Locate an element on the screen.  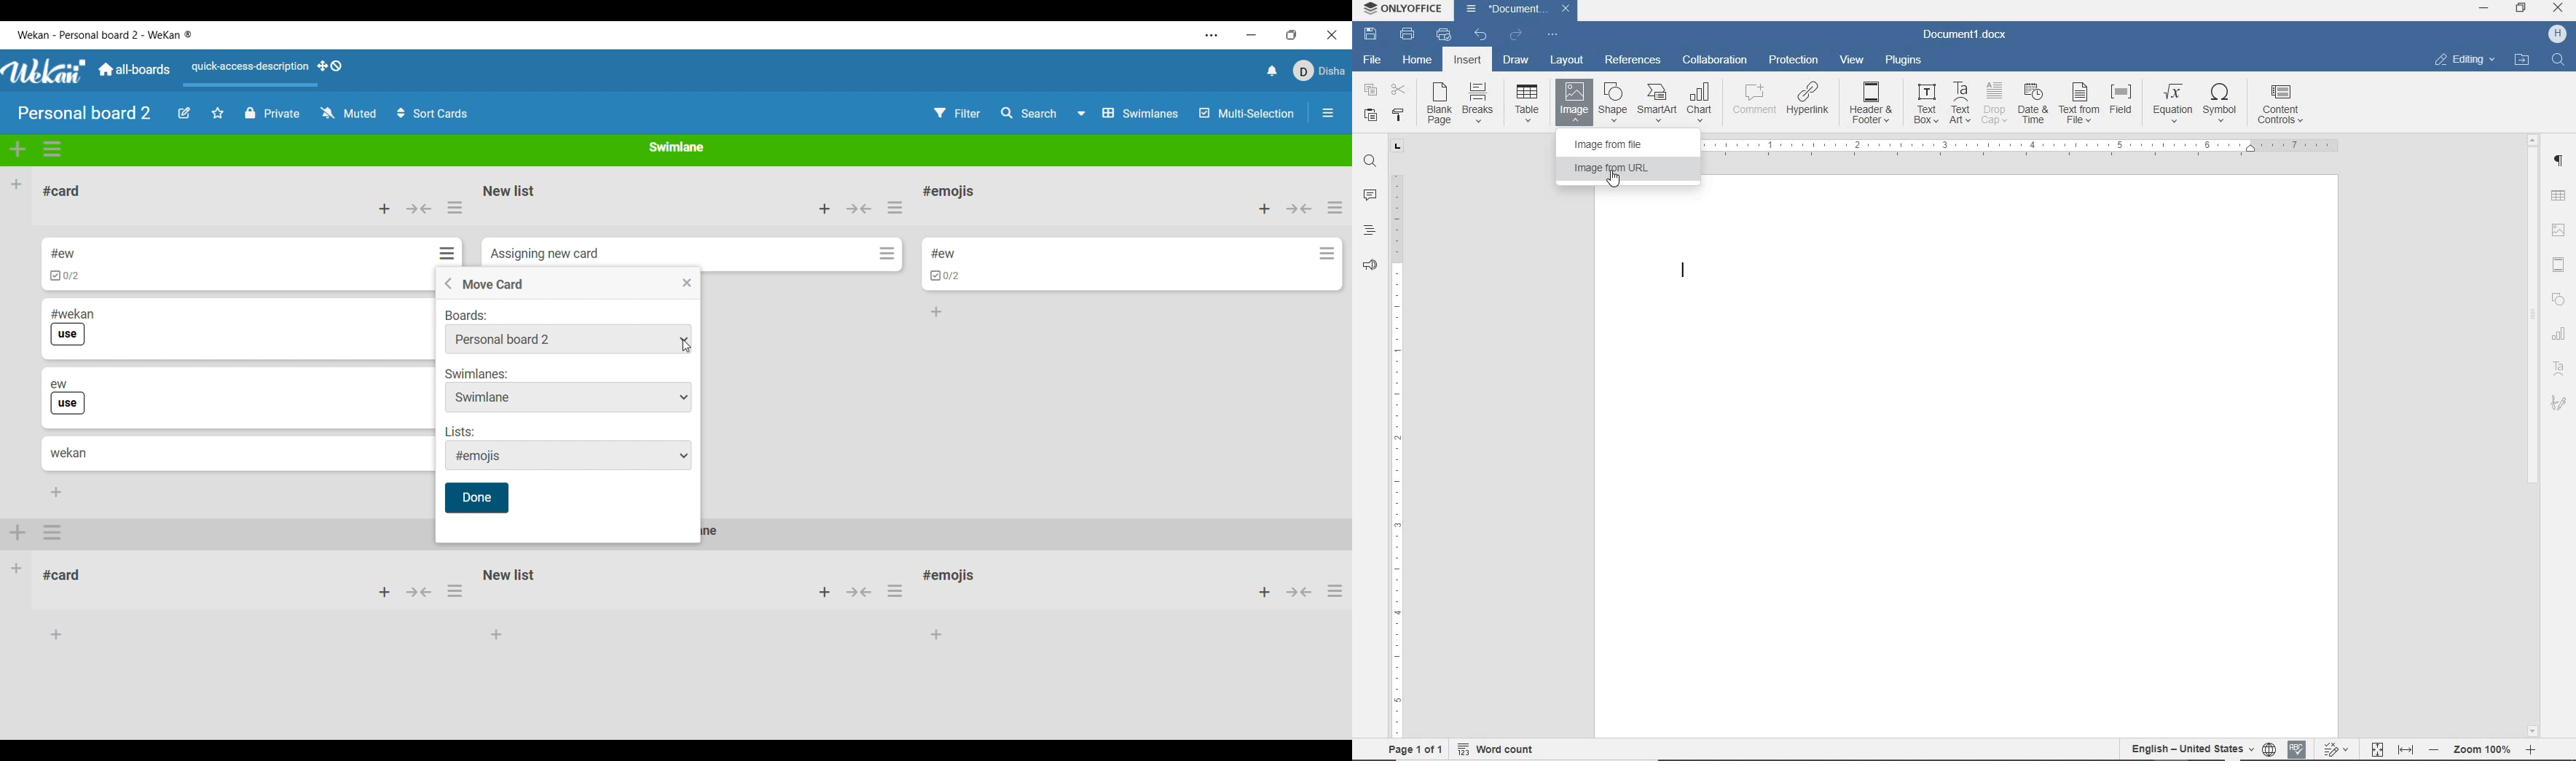
quick print is located at coordinates (1443, 35).